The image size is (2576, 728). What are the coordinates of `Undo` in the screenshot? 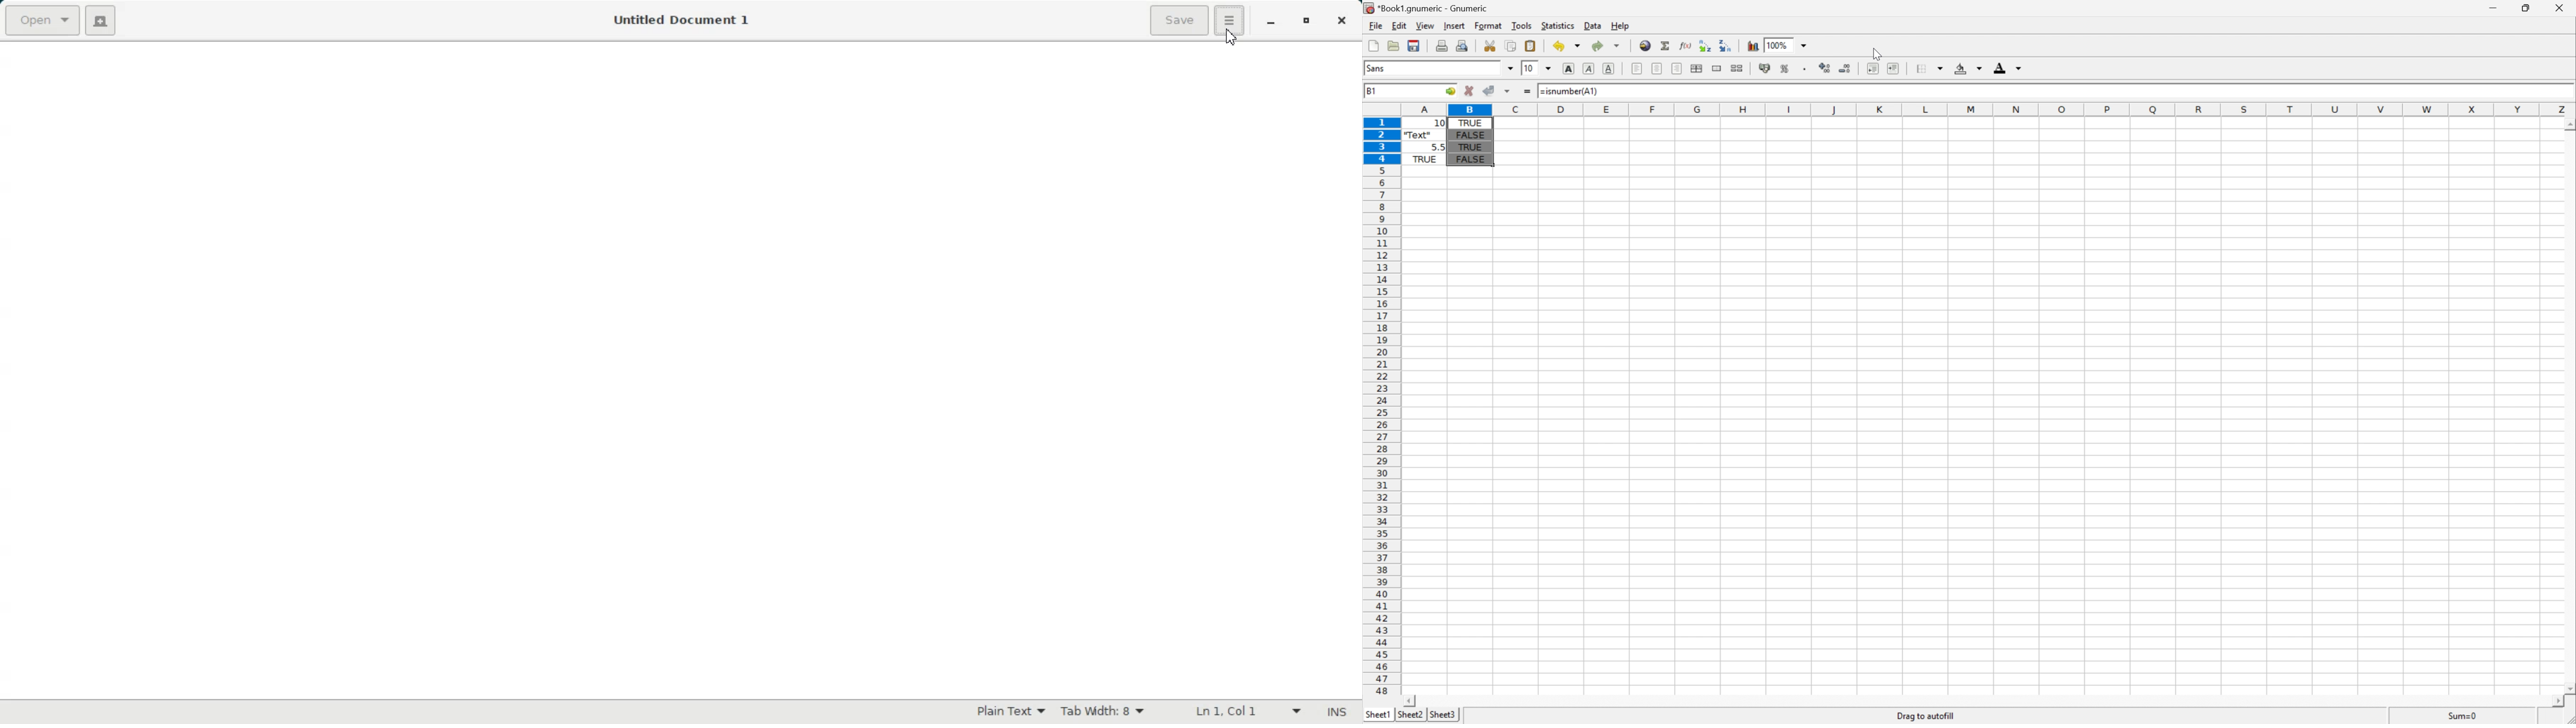 It's located at (1567, 45).